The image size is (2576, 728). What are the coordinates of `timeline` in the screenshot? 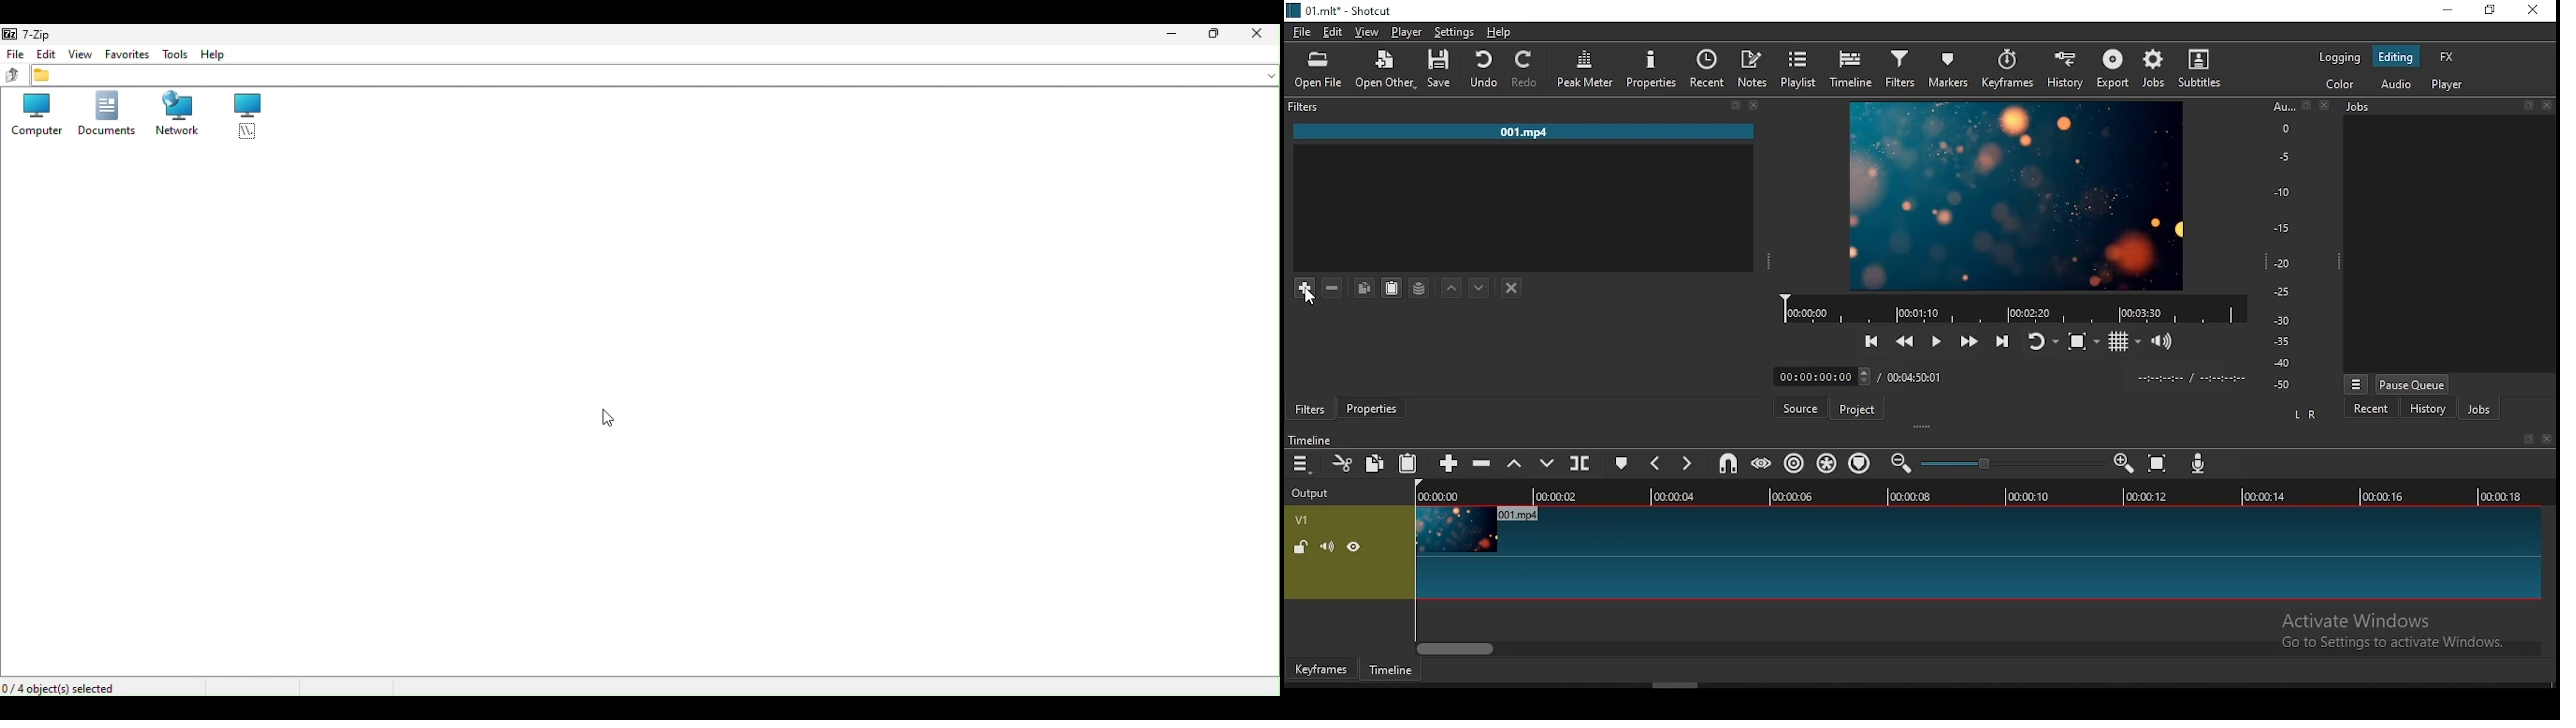 It's located at (1977, 494).